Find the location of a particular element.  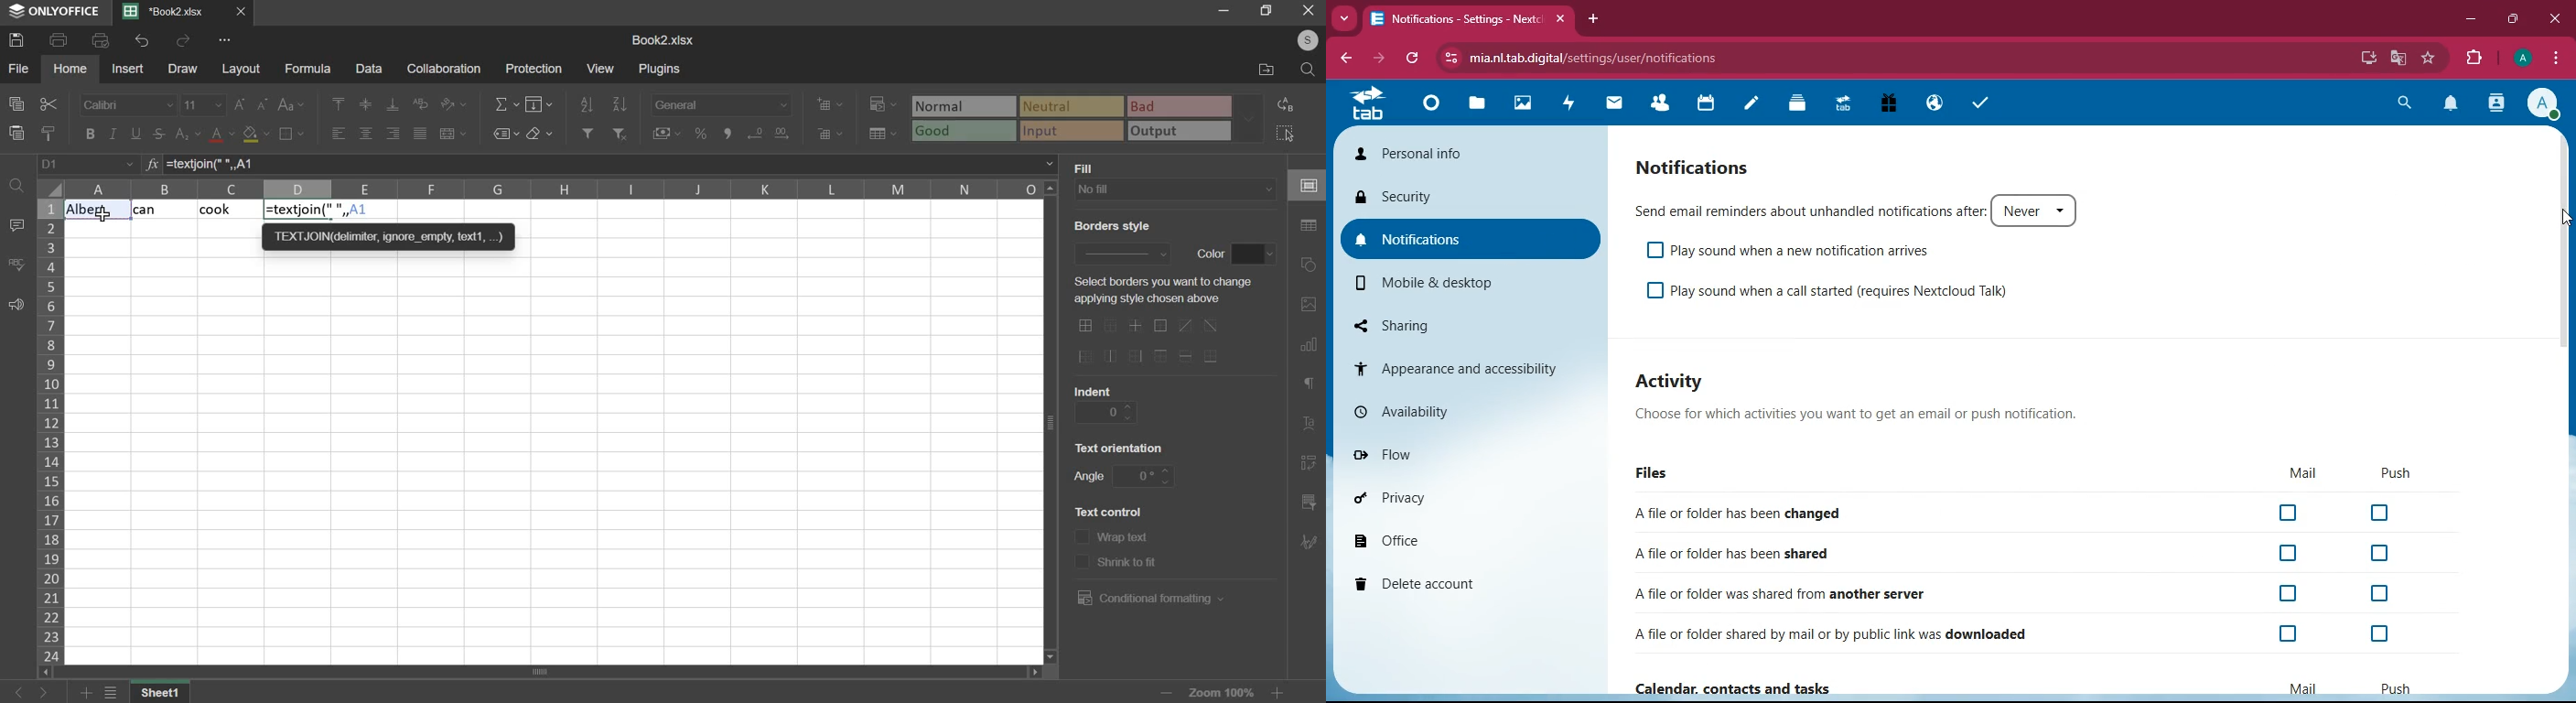

fill color is located at coordinates (256, 135).